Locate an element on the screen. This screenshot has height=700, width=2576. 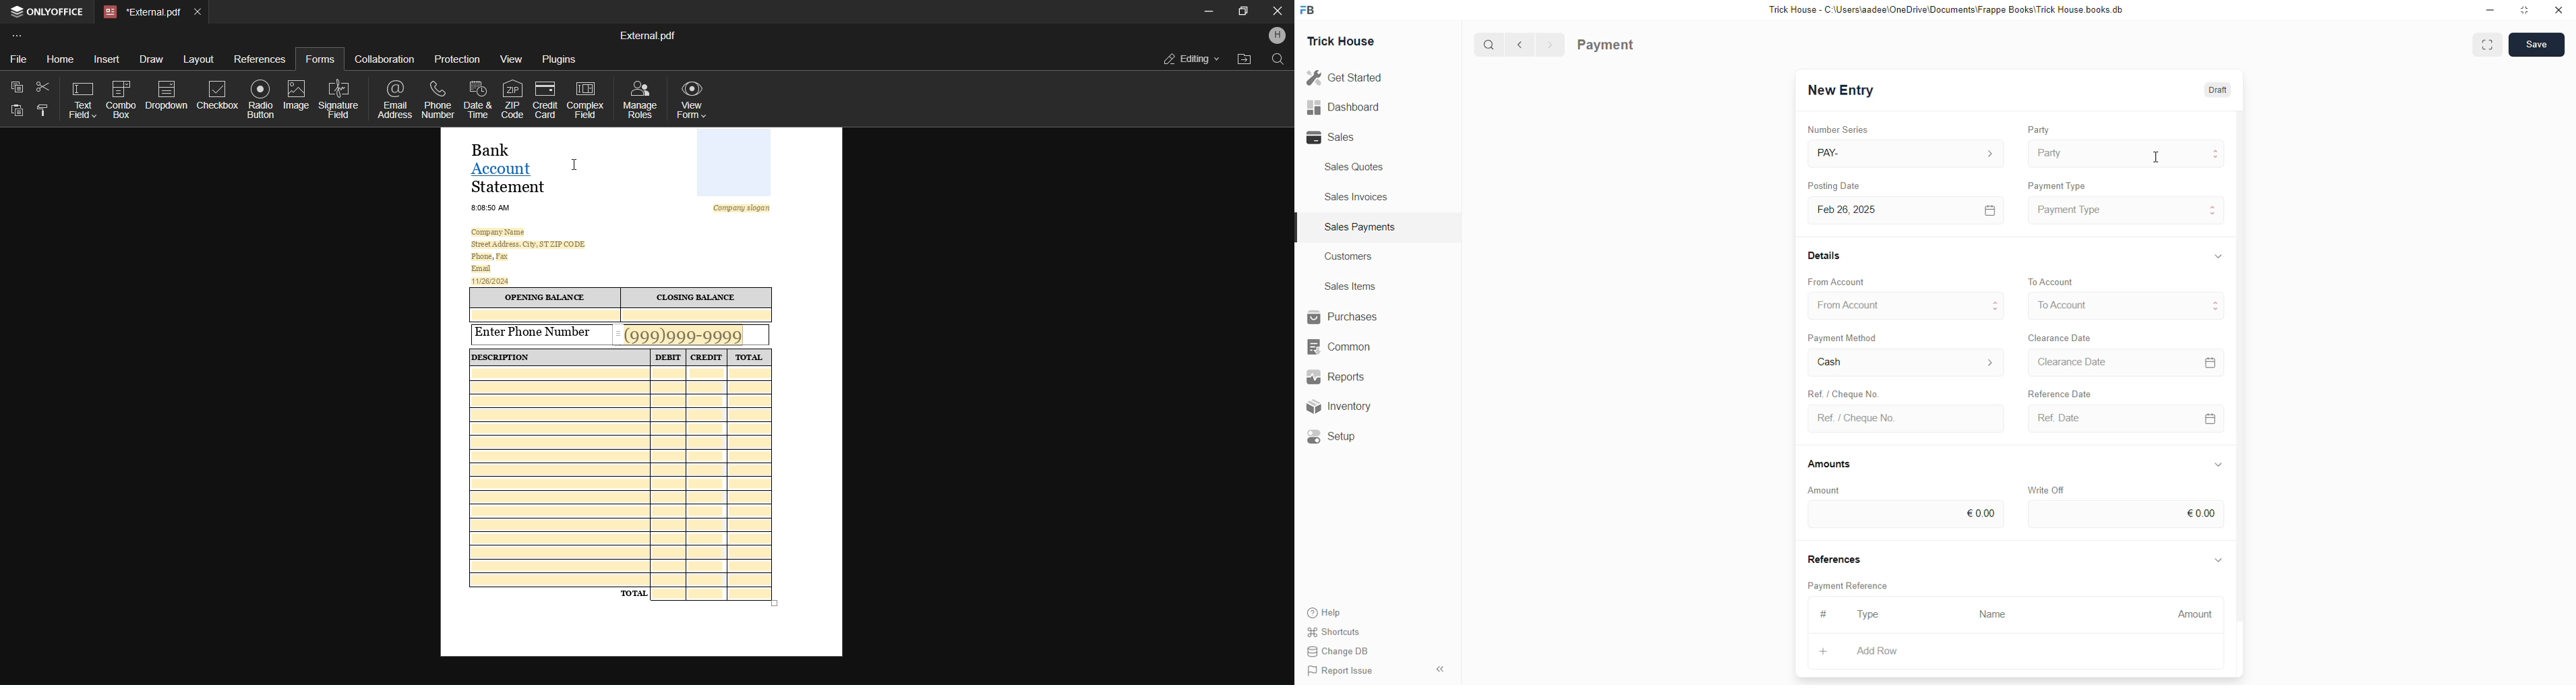
Number Series is located at coordinates (1838, 129).